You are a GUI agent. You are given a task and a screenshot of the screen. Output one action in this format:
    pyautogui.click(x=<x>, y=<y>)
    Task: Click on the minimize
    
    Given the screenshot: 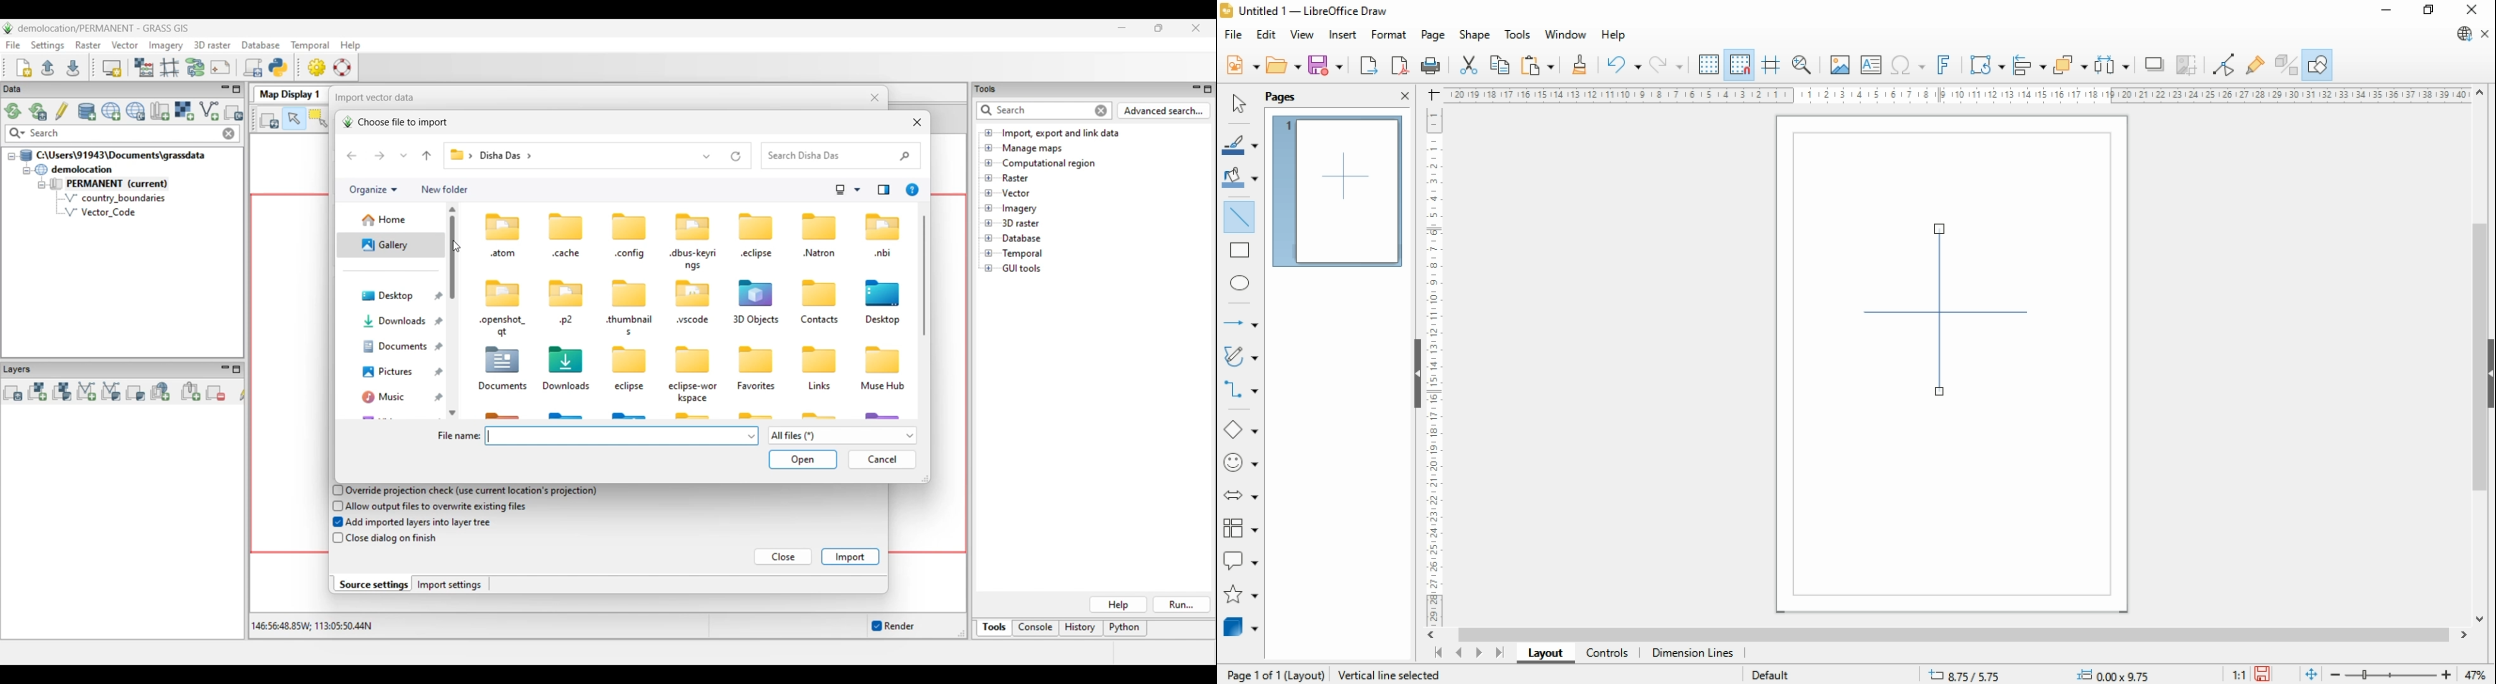 What is the action you would take?
    pyautogui.click(x=2387, y=12)
    